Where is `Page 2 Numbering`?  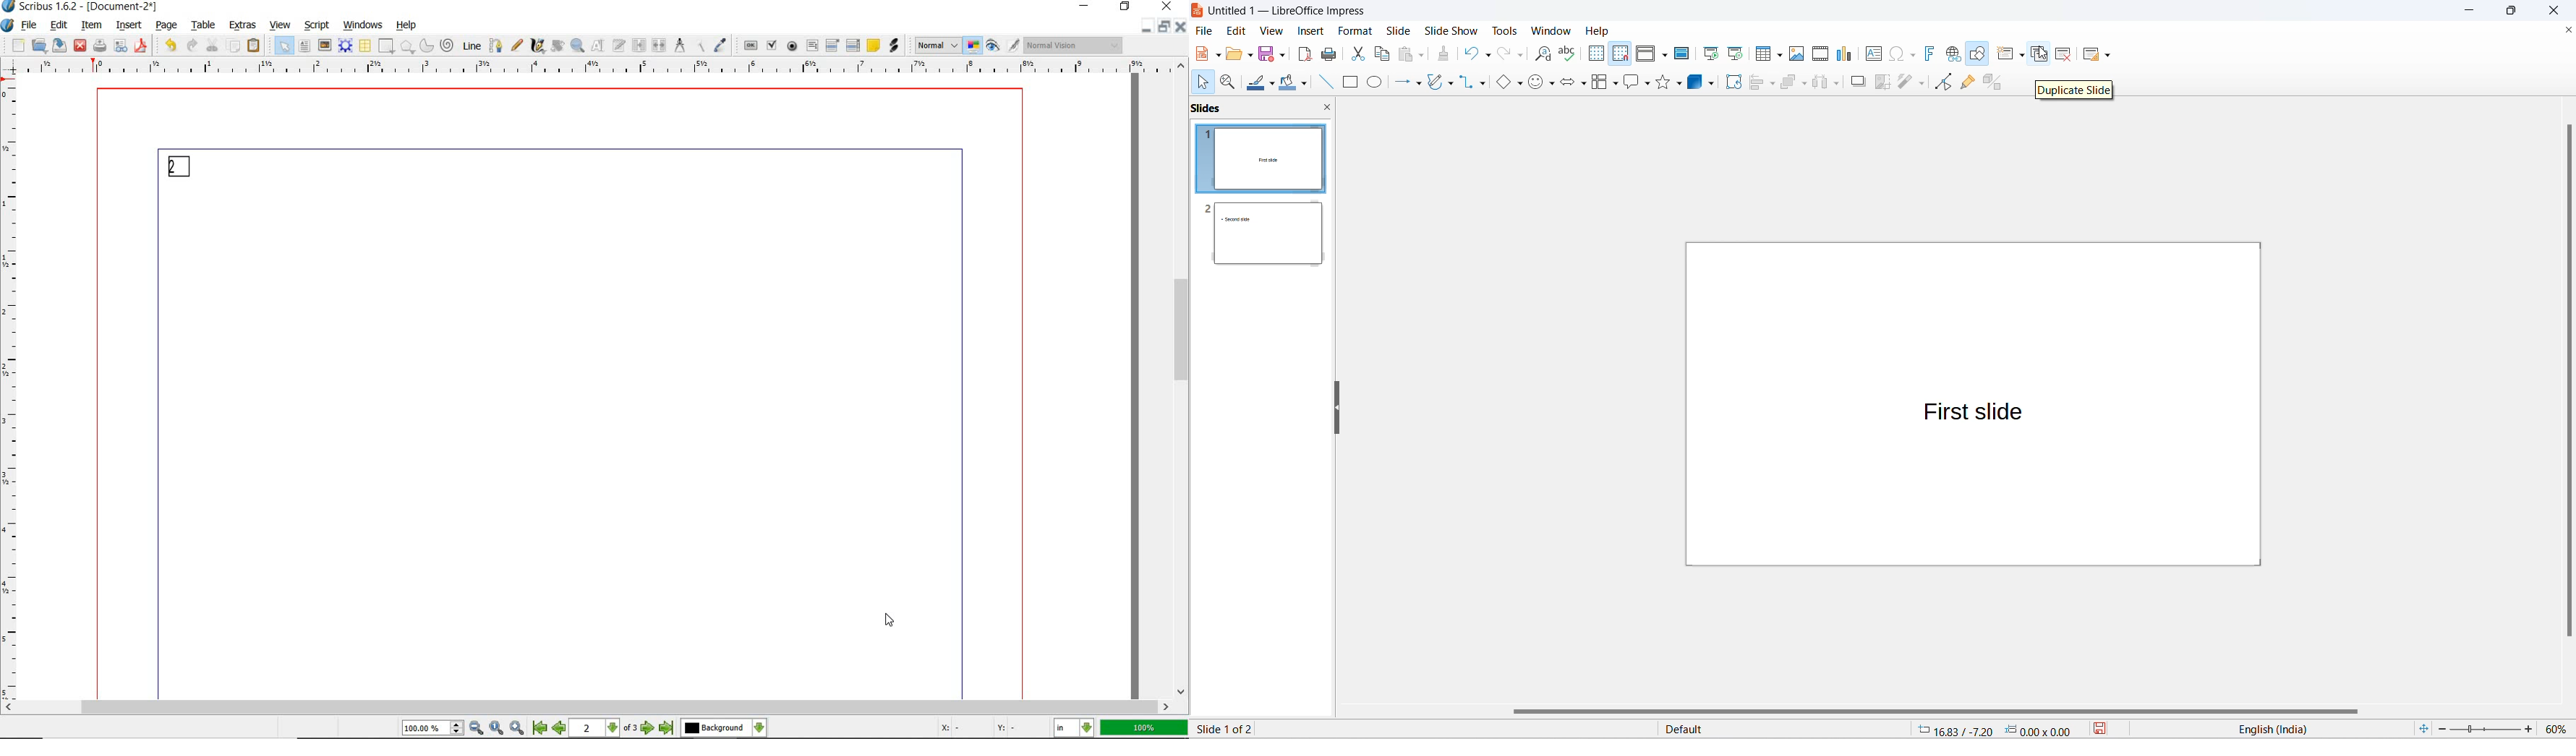 Page 2 Numbering is located at coordinates (181, 165).